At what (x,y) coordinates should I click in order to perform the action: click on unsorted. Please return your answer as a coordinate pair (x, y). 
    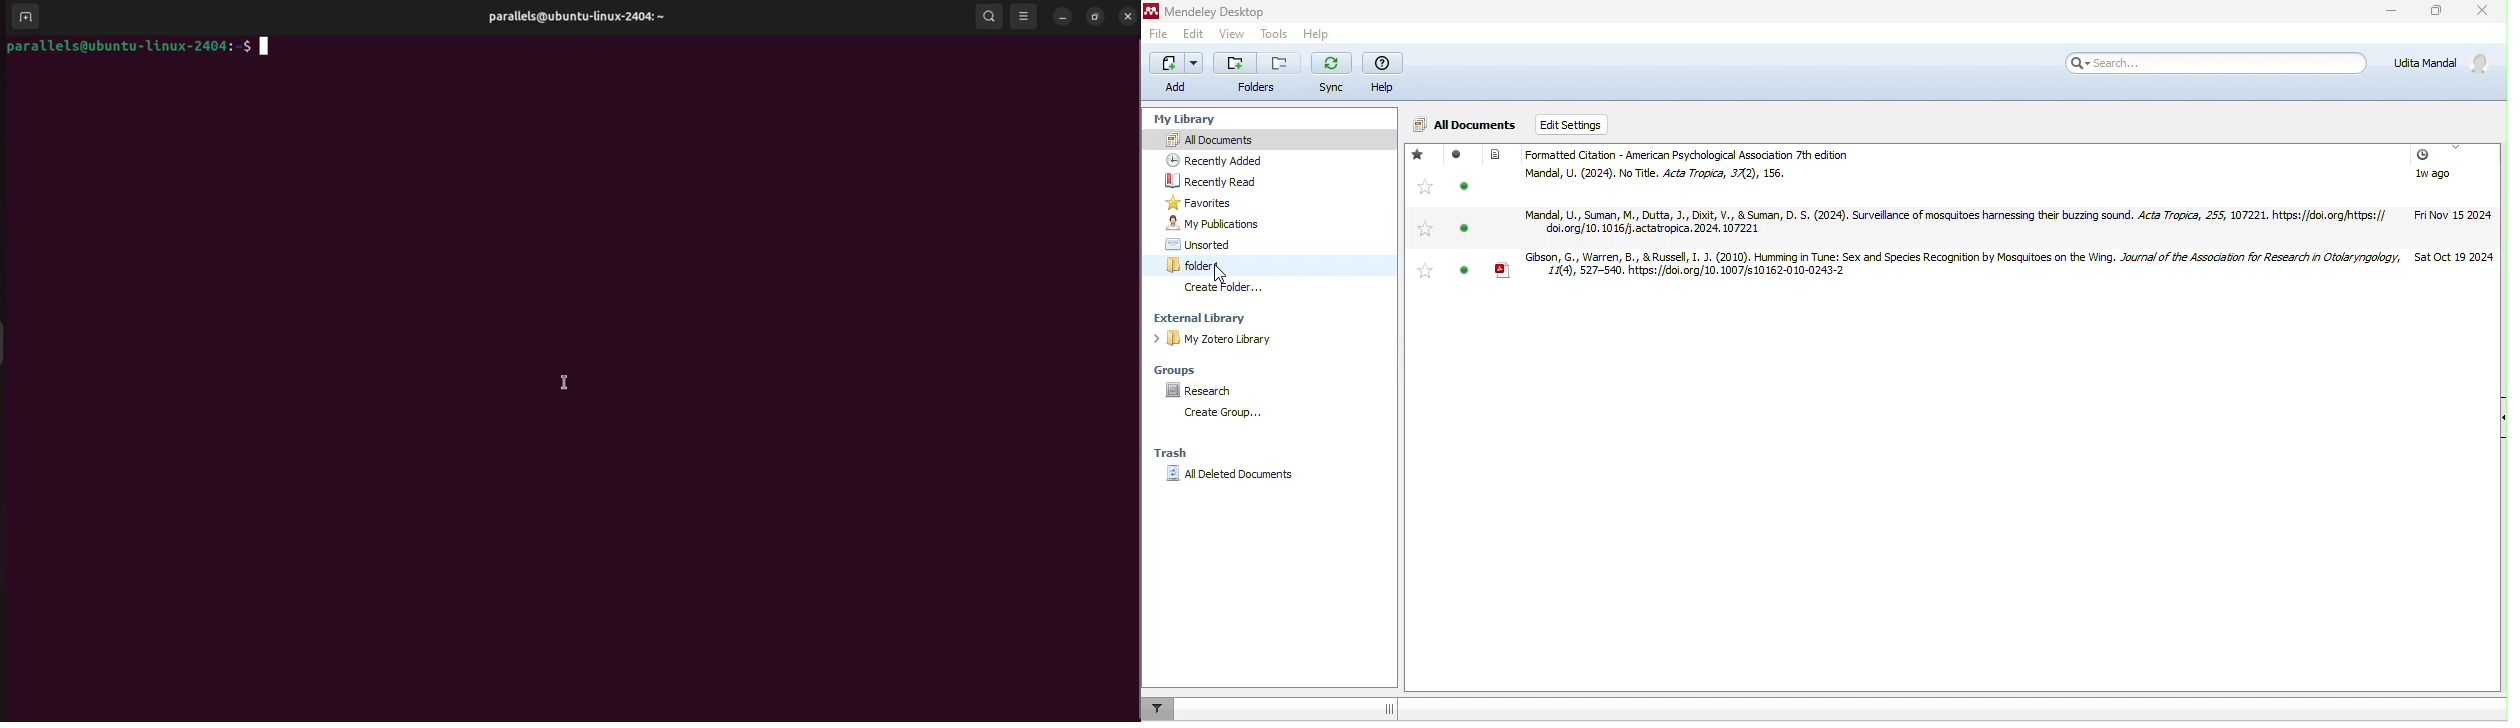
    Looking at the image, I should click on (1210, 244).